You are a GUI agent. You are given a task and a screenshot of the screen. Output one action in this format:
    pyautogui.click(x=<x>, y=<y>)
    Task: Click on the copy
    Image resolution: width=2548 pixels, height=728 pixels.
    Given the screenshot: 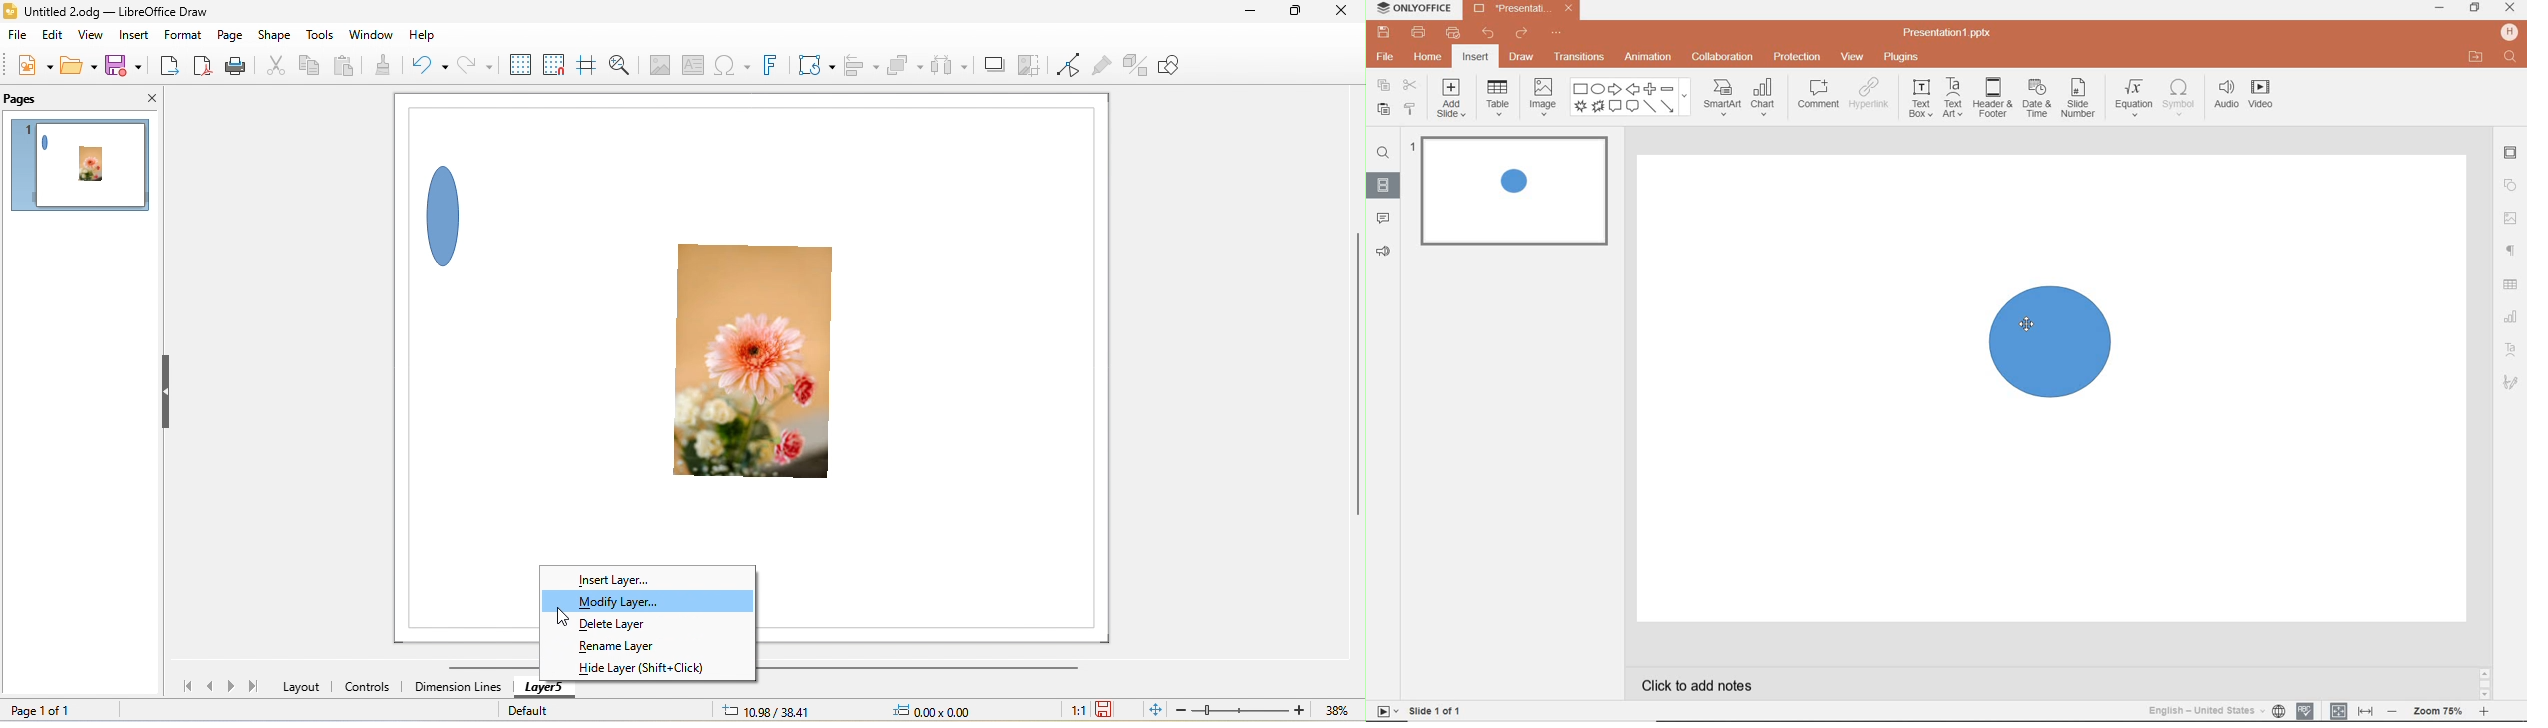 What is the action you would take?
    pyautogui.click(x=1385, y=86)
    